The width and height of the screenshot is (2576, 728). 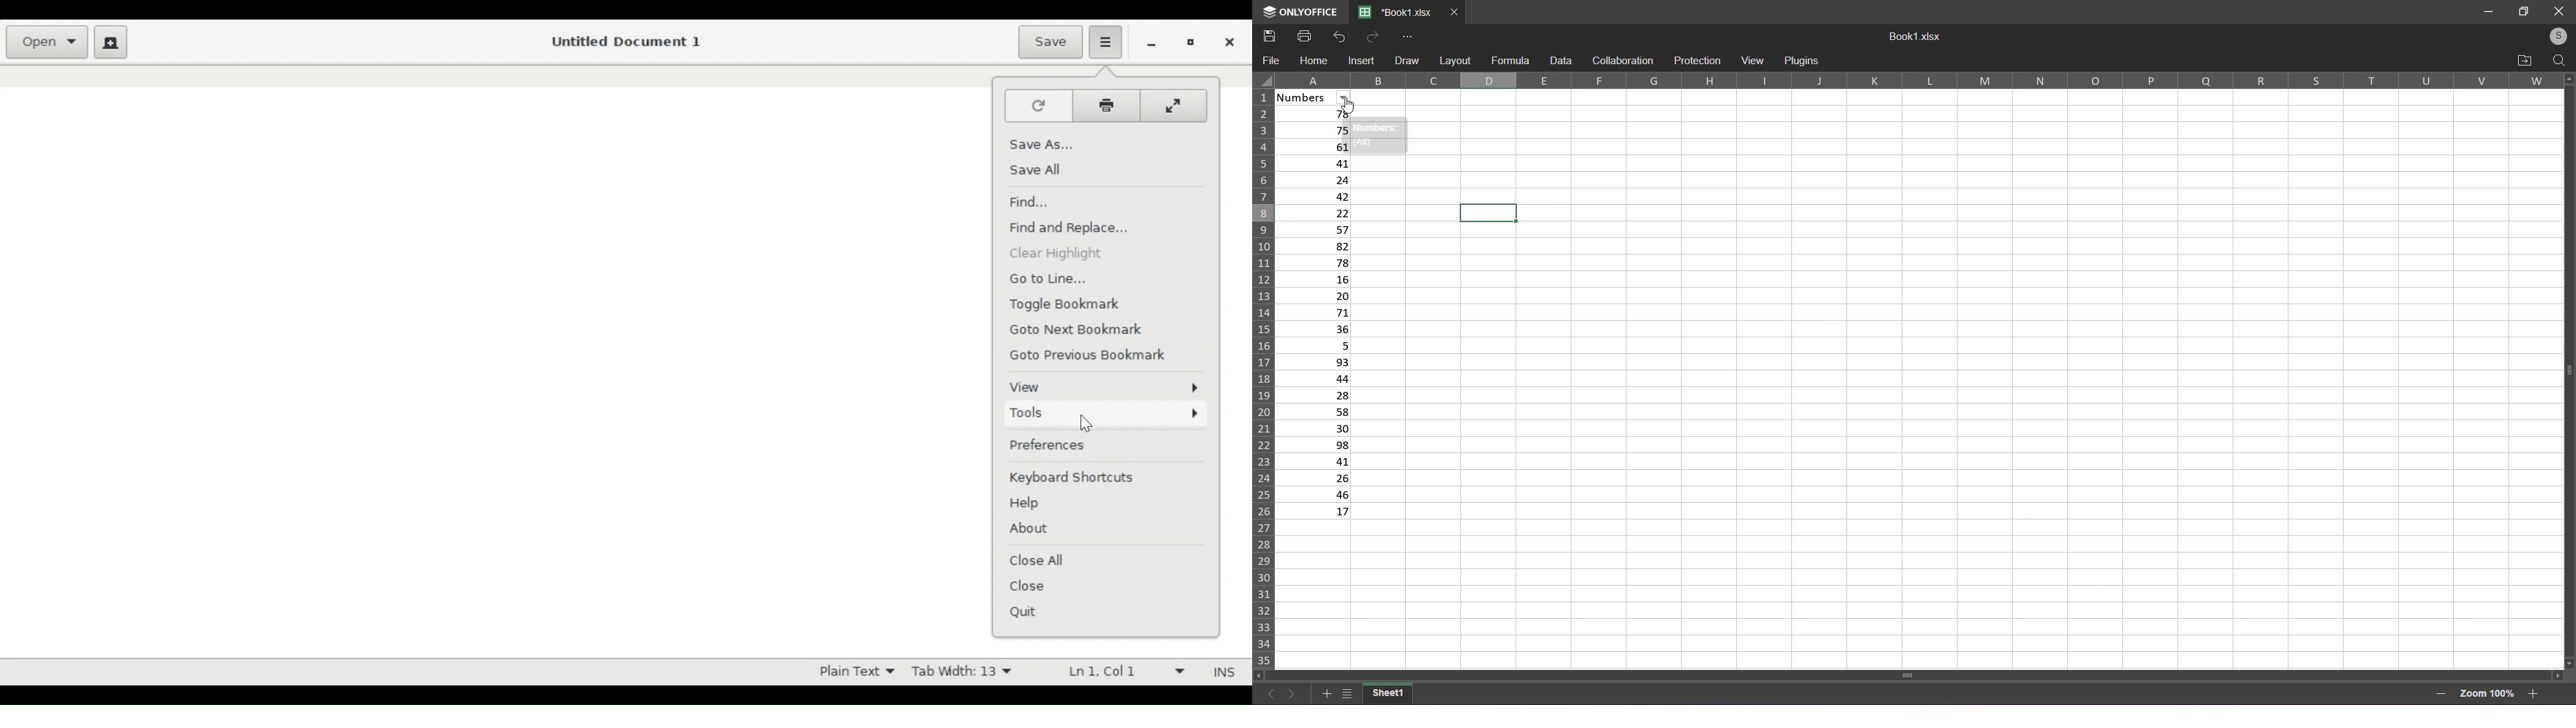 I want to click on insert, so click(x=1363, y=61).